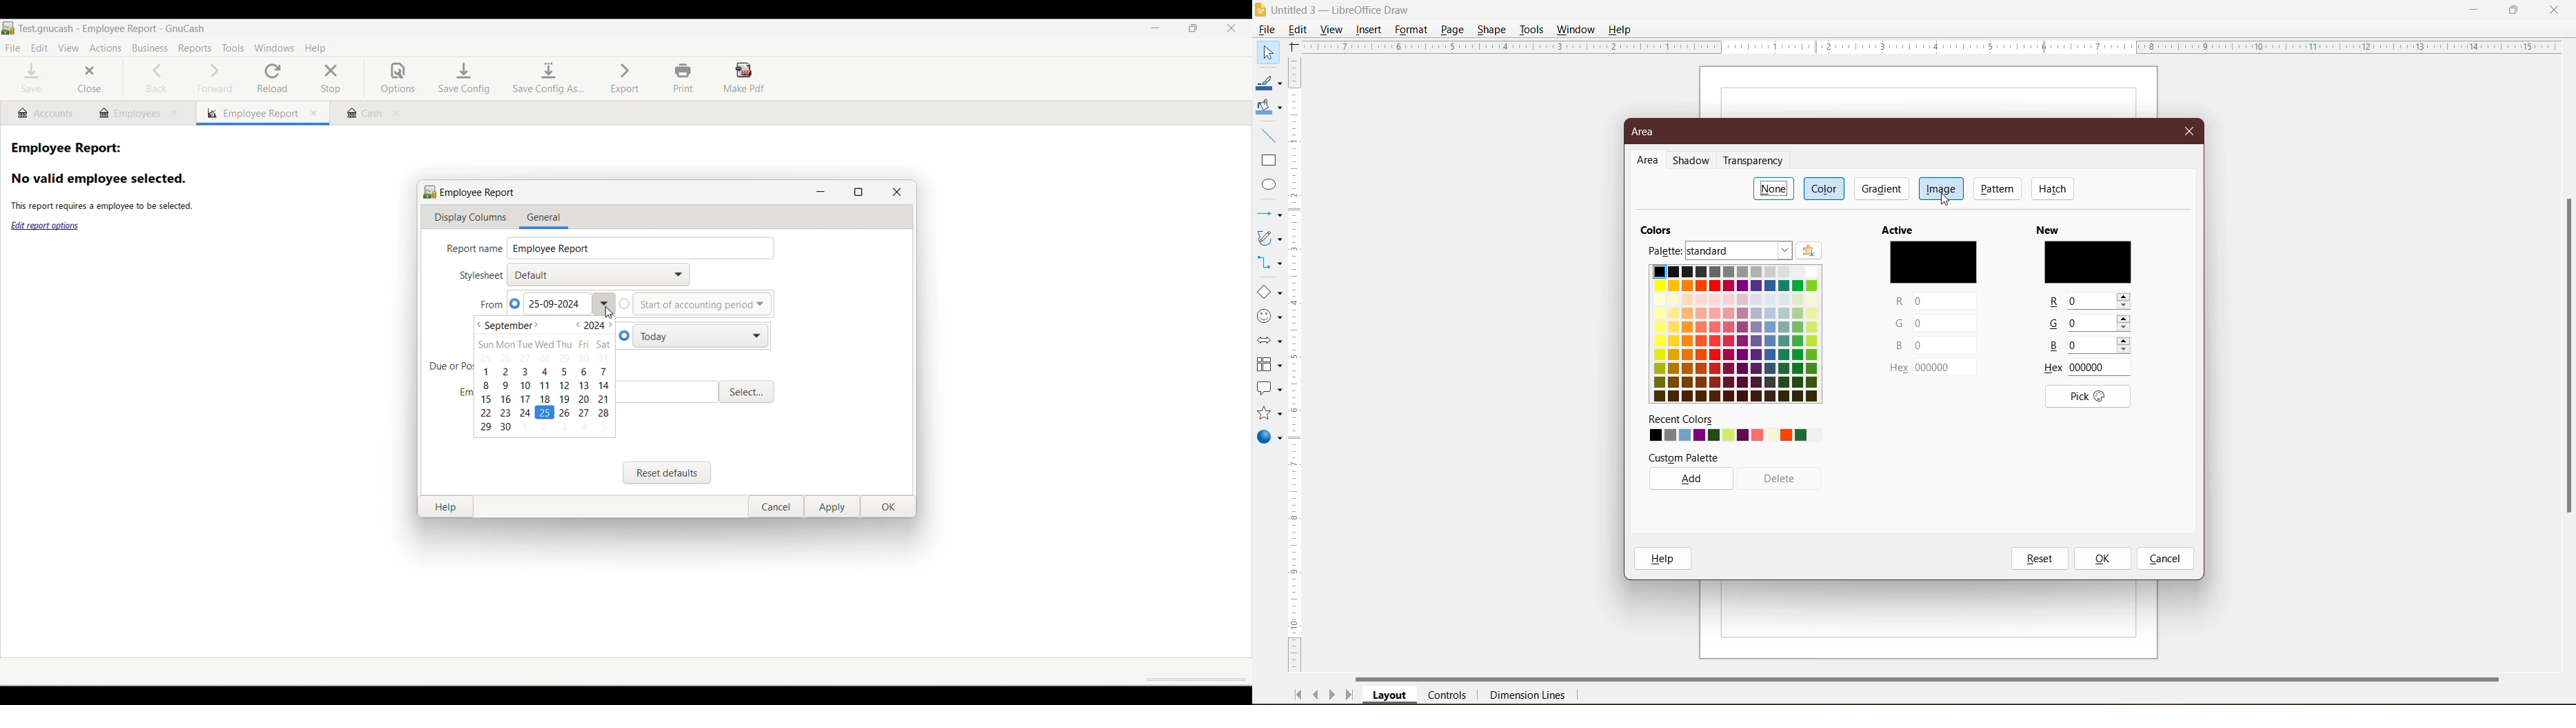 This screenshot has height=728, width=2576. Describe the element at coordinates (1942, 677) in the screenshot. I see `Horizontal Scroll Bar` at that location.